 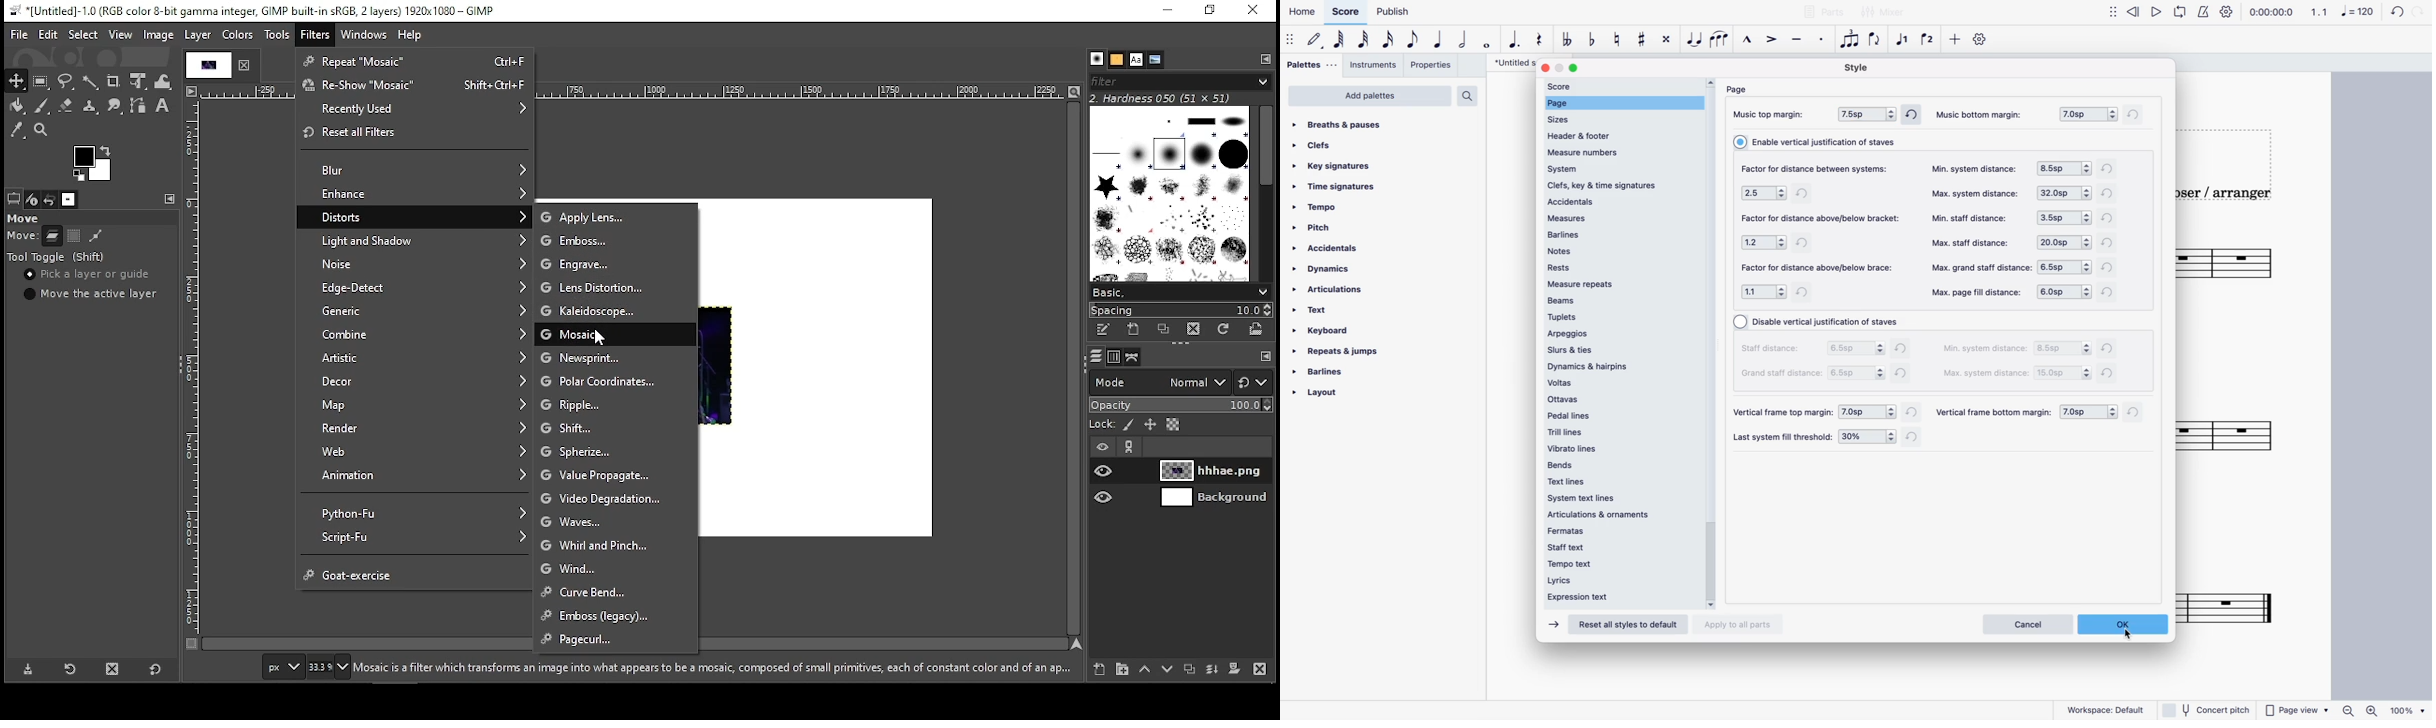 What do you see at coordinates (2064, 169) in the screenshot?
I see `options` at bounding box center [2064, 169].